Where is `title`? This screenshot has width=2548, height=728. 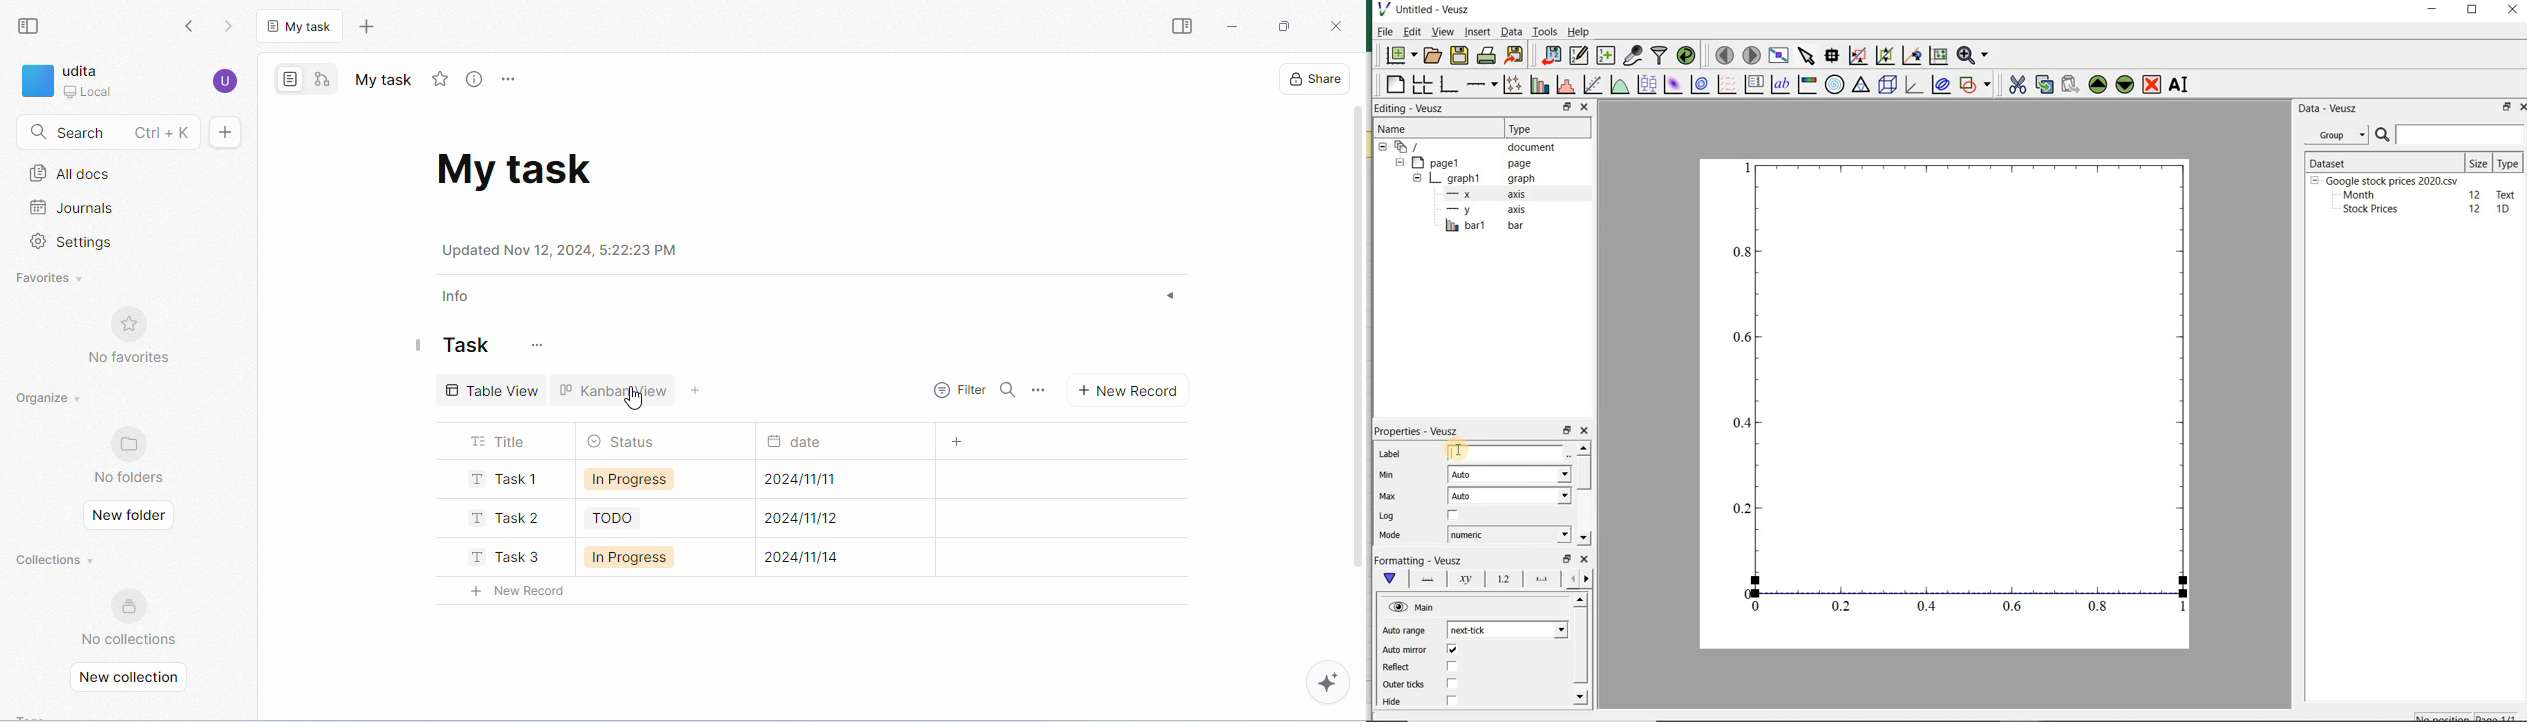
title is located at coordinates (501, 442).